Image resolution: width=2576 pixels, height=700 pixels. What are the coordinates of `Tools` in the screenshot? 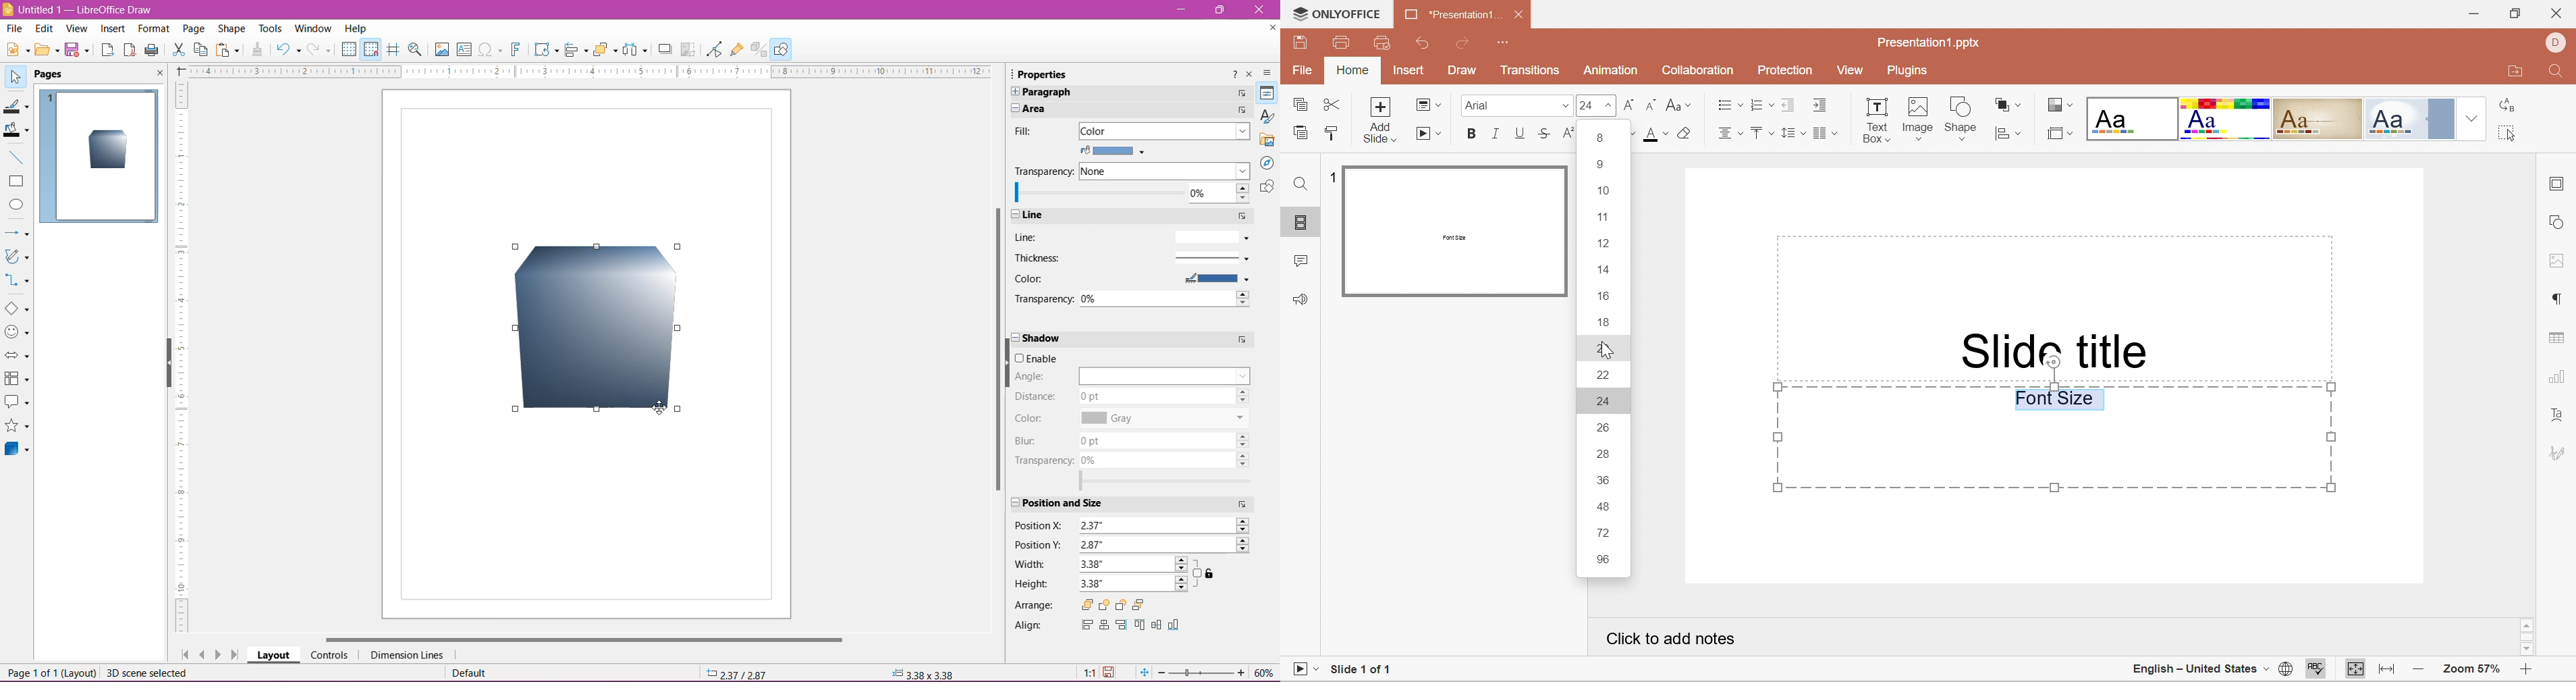 It's located at (271, 29).